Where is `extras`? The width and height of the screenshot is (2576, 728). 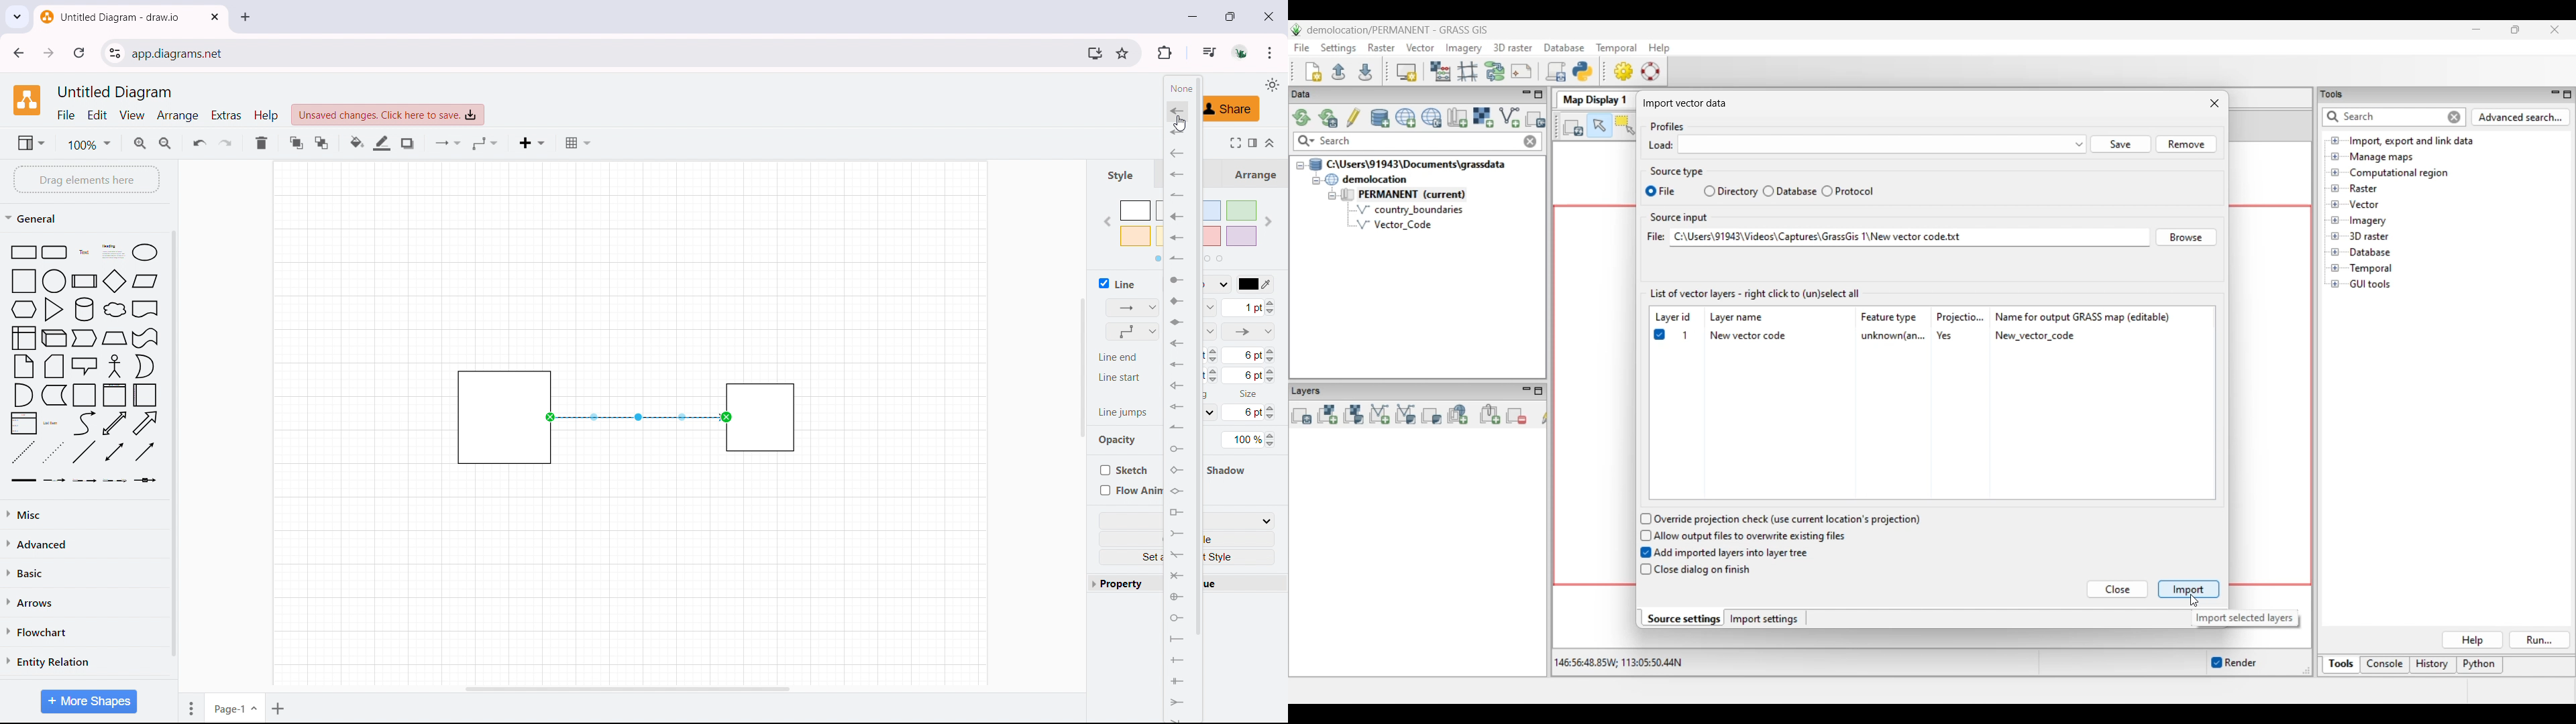 extras is located at coordinates (227, 115).